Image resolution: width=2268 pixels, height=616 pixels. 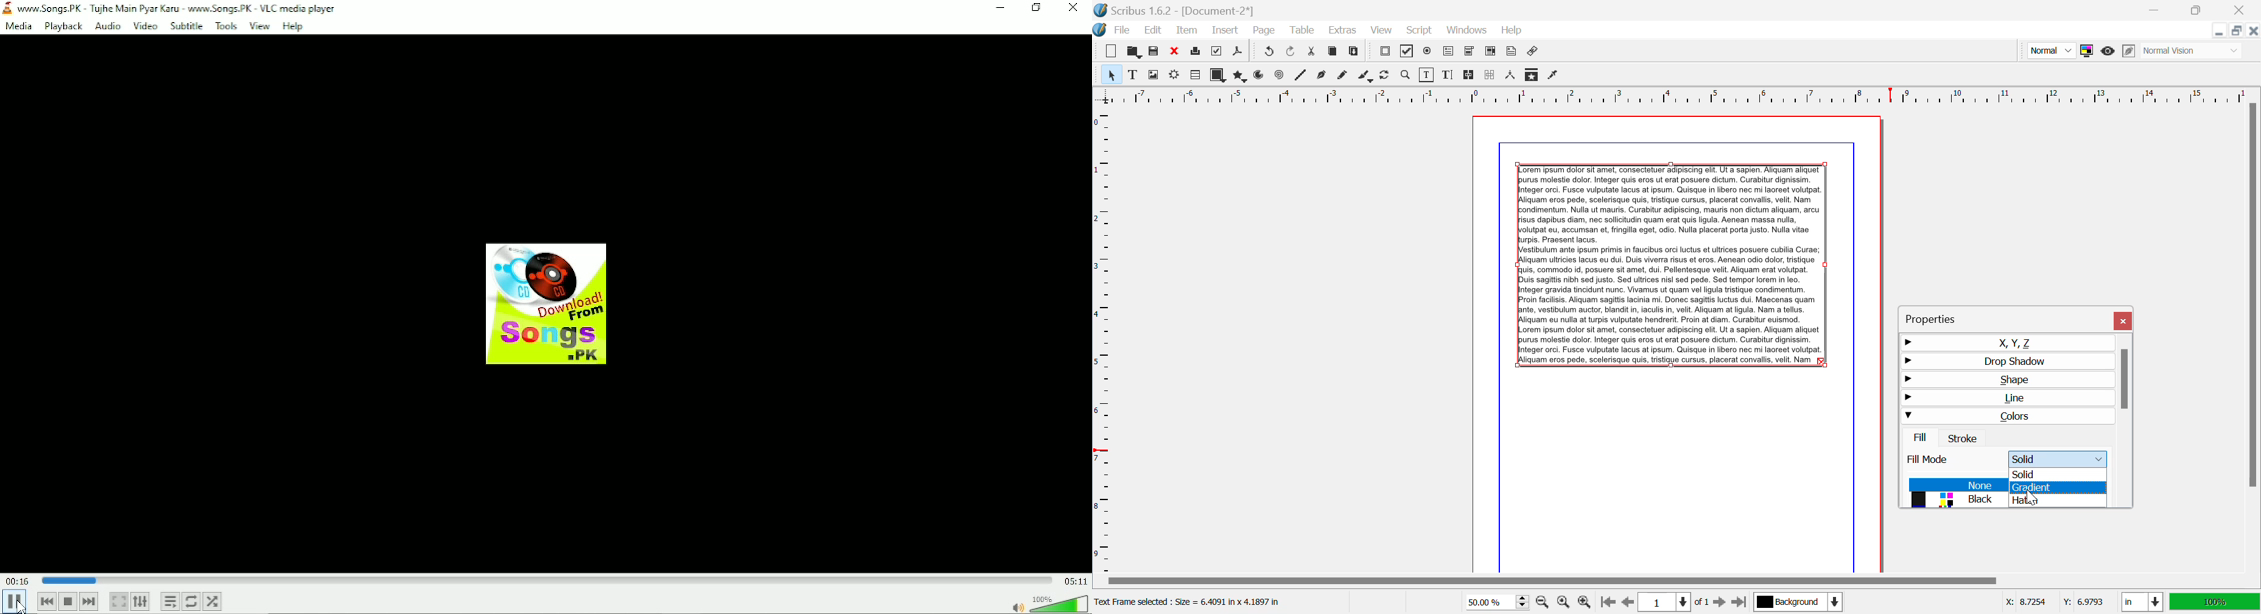 I want to click on Close, so click(x=1075, y=10).